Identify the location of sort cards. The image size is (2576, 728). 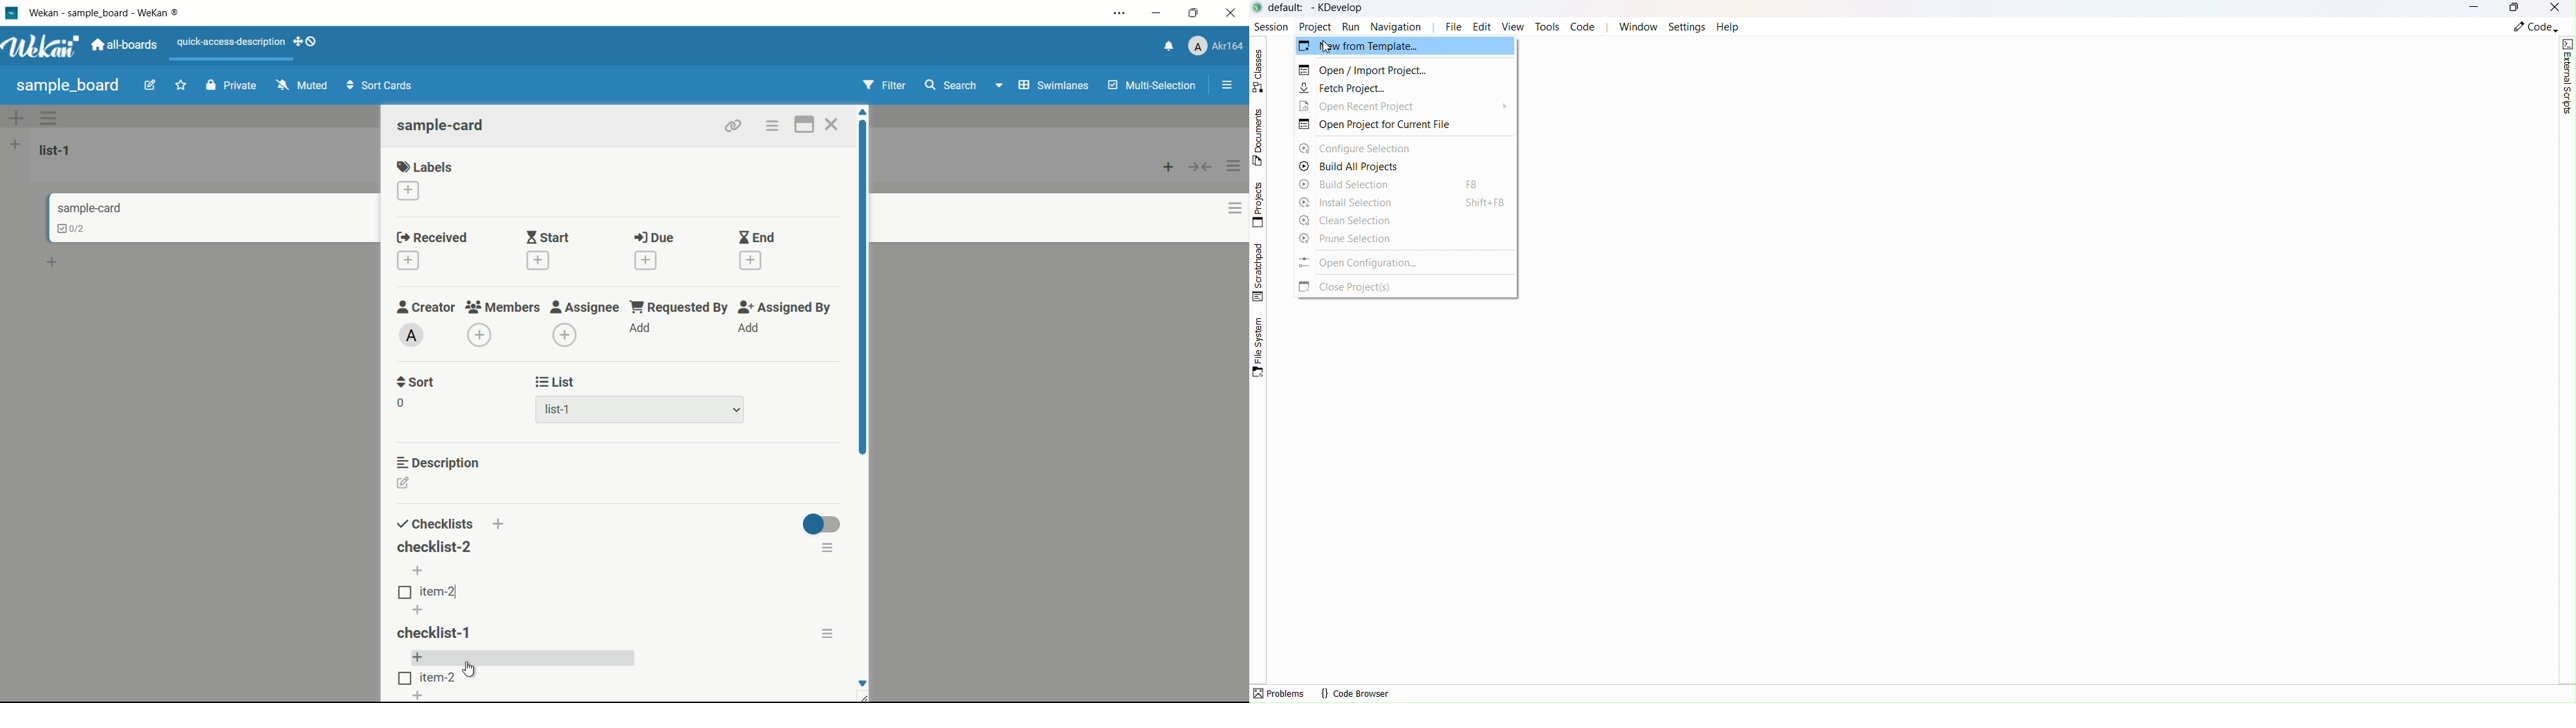
(381, 87).